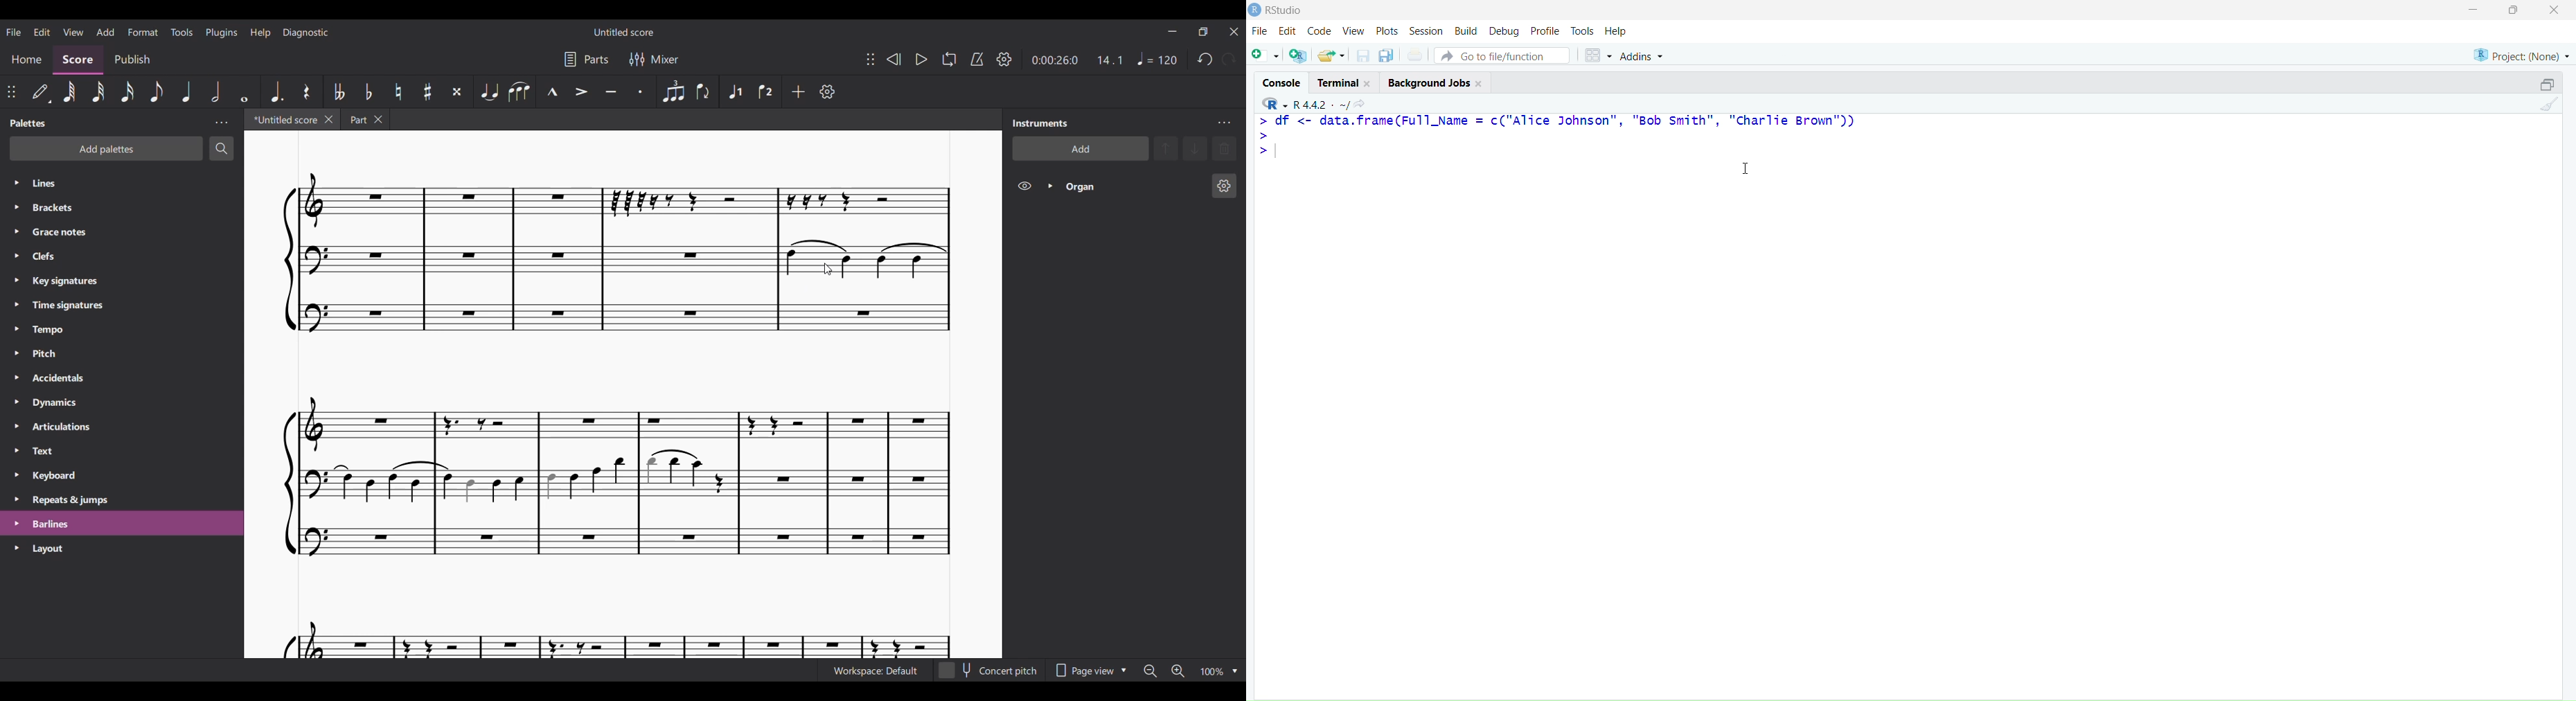 The width and height of the screenshot is (2576, 728). What do you see at coordinates (1323, 103) in the screenshot?
I see `R 4.4.2 ~/` at bounding box center [1323, 103].